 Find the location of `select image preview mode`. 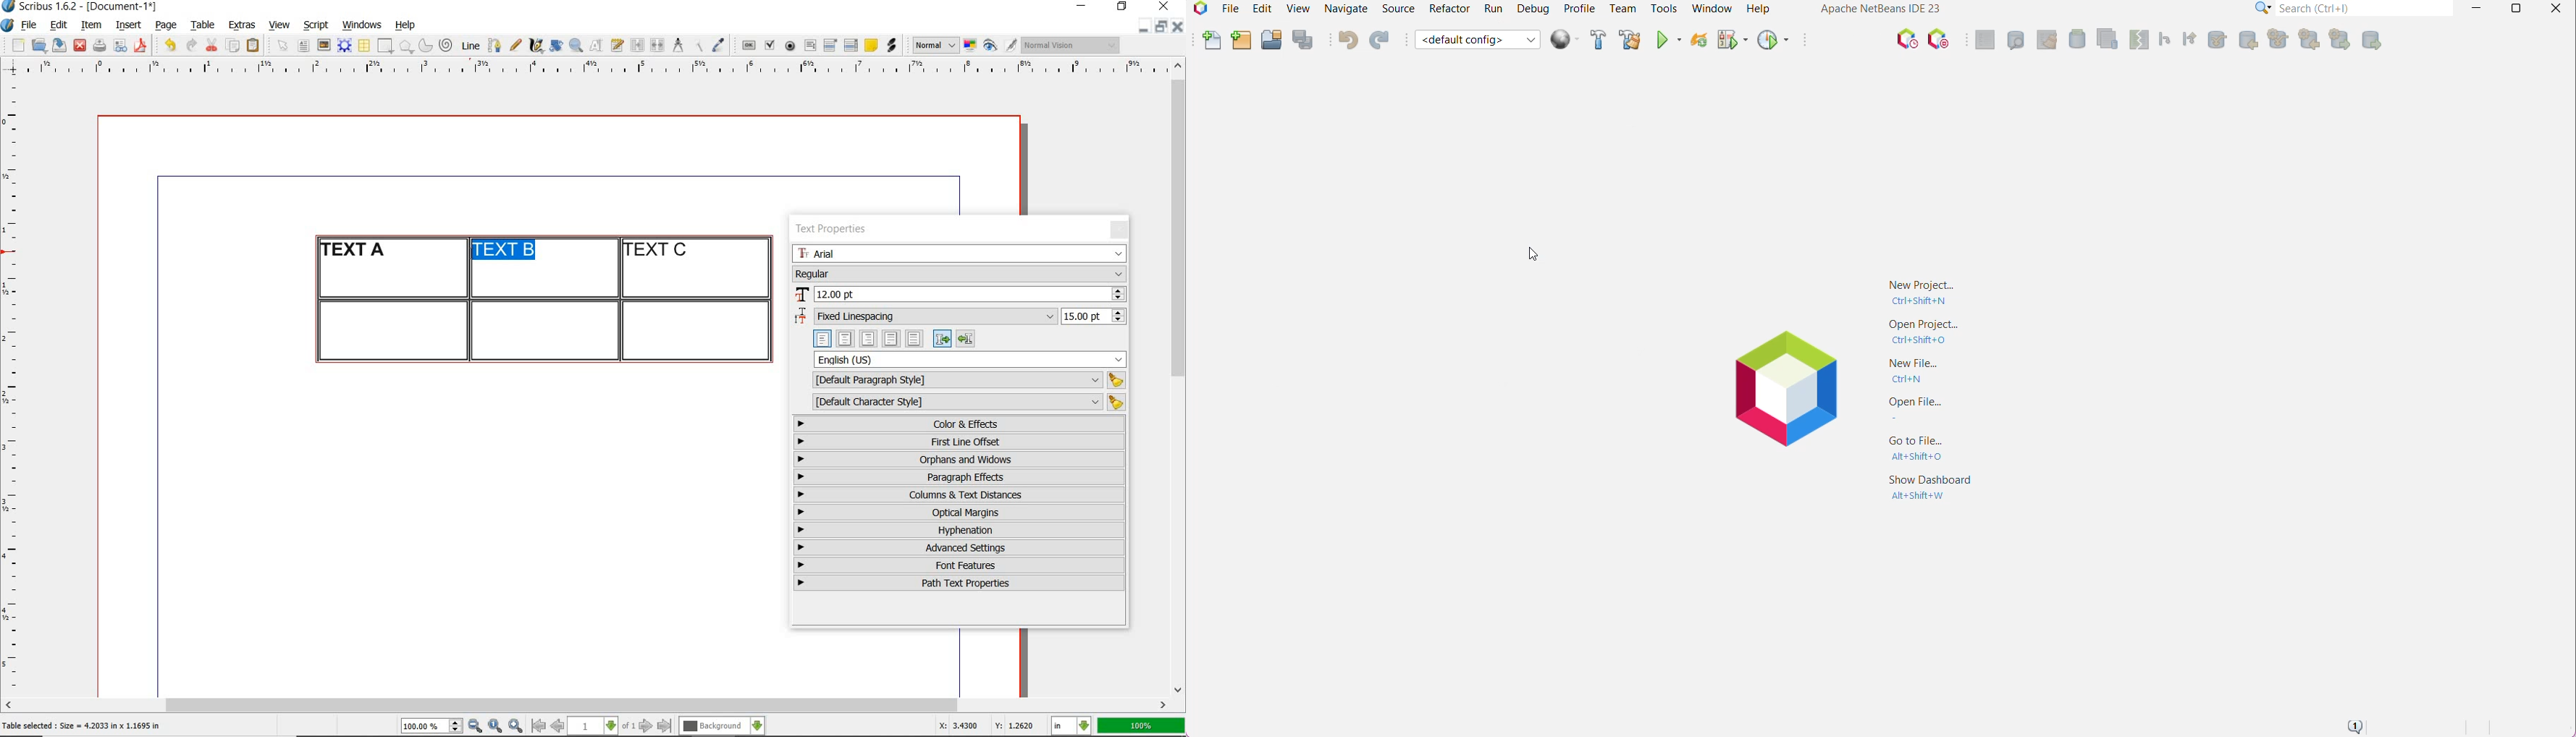

select image preview mode is located at coordinates (935, 46).